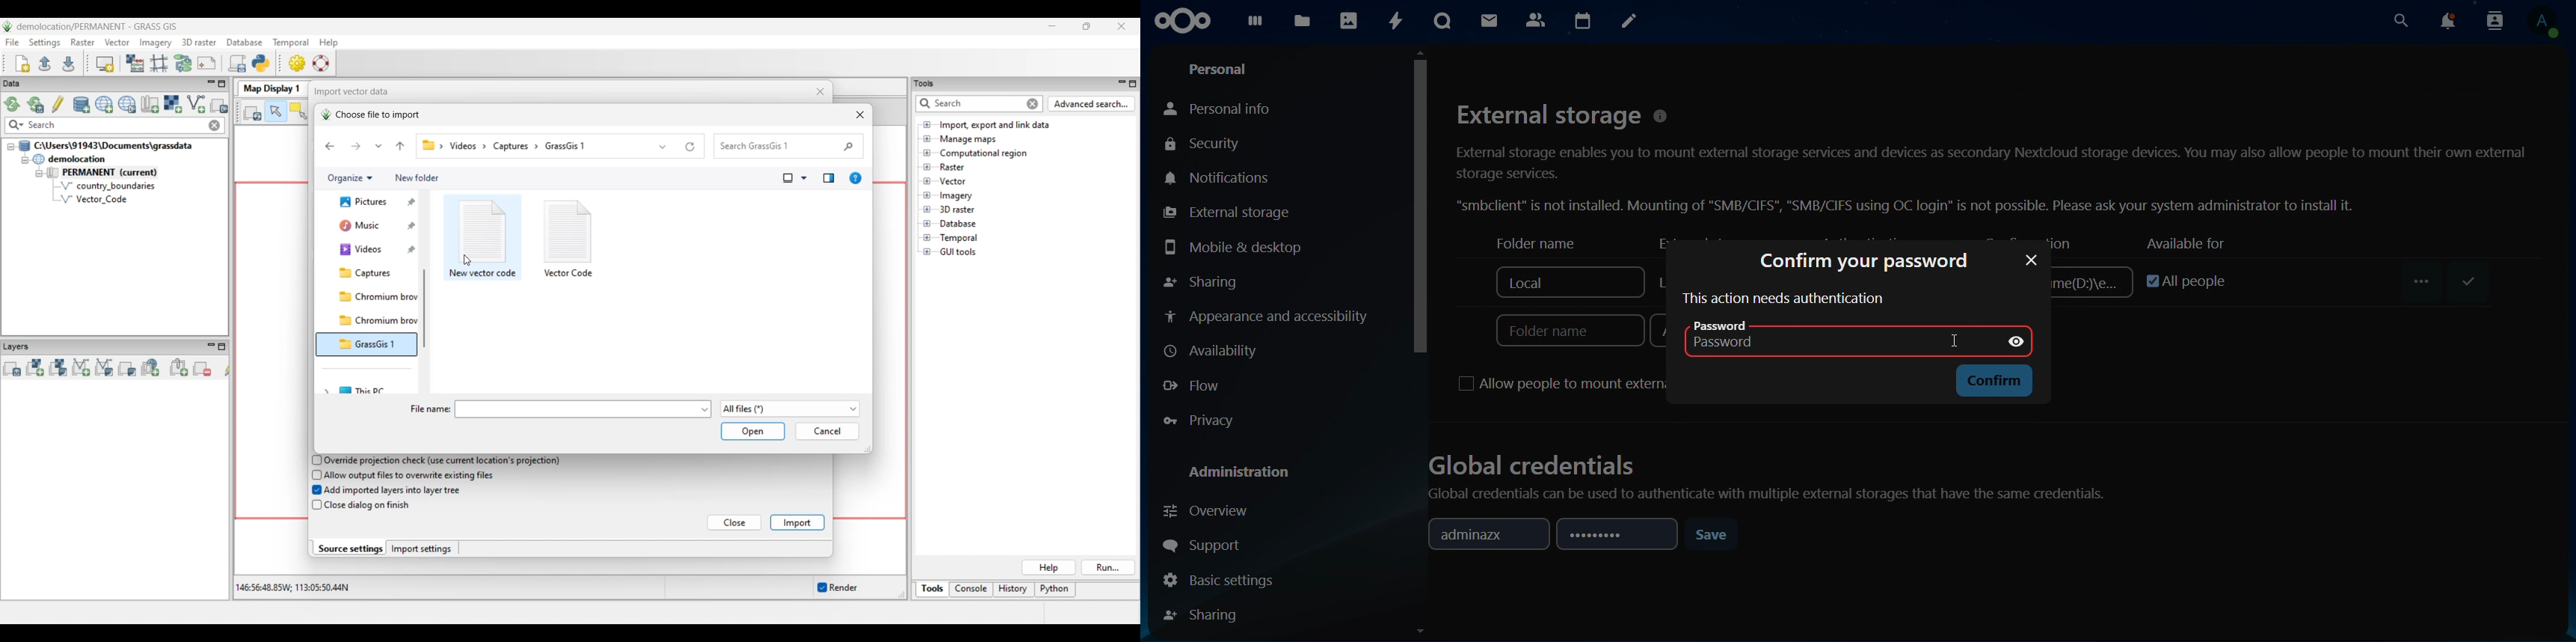 This screenshot has height=644, width=2576. What do you see at coordinates (2465, 282) in the screenshot?
I see `save` at bounding box center [2465, 282].